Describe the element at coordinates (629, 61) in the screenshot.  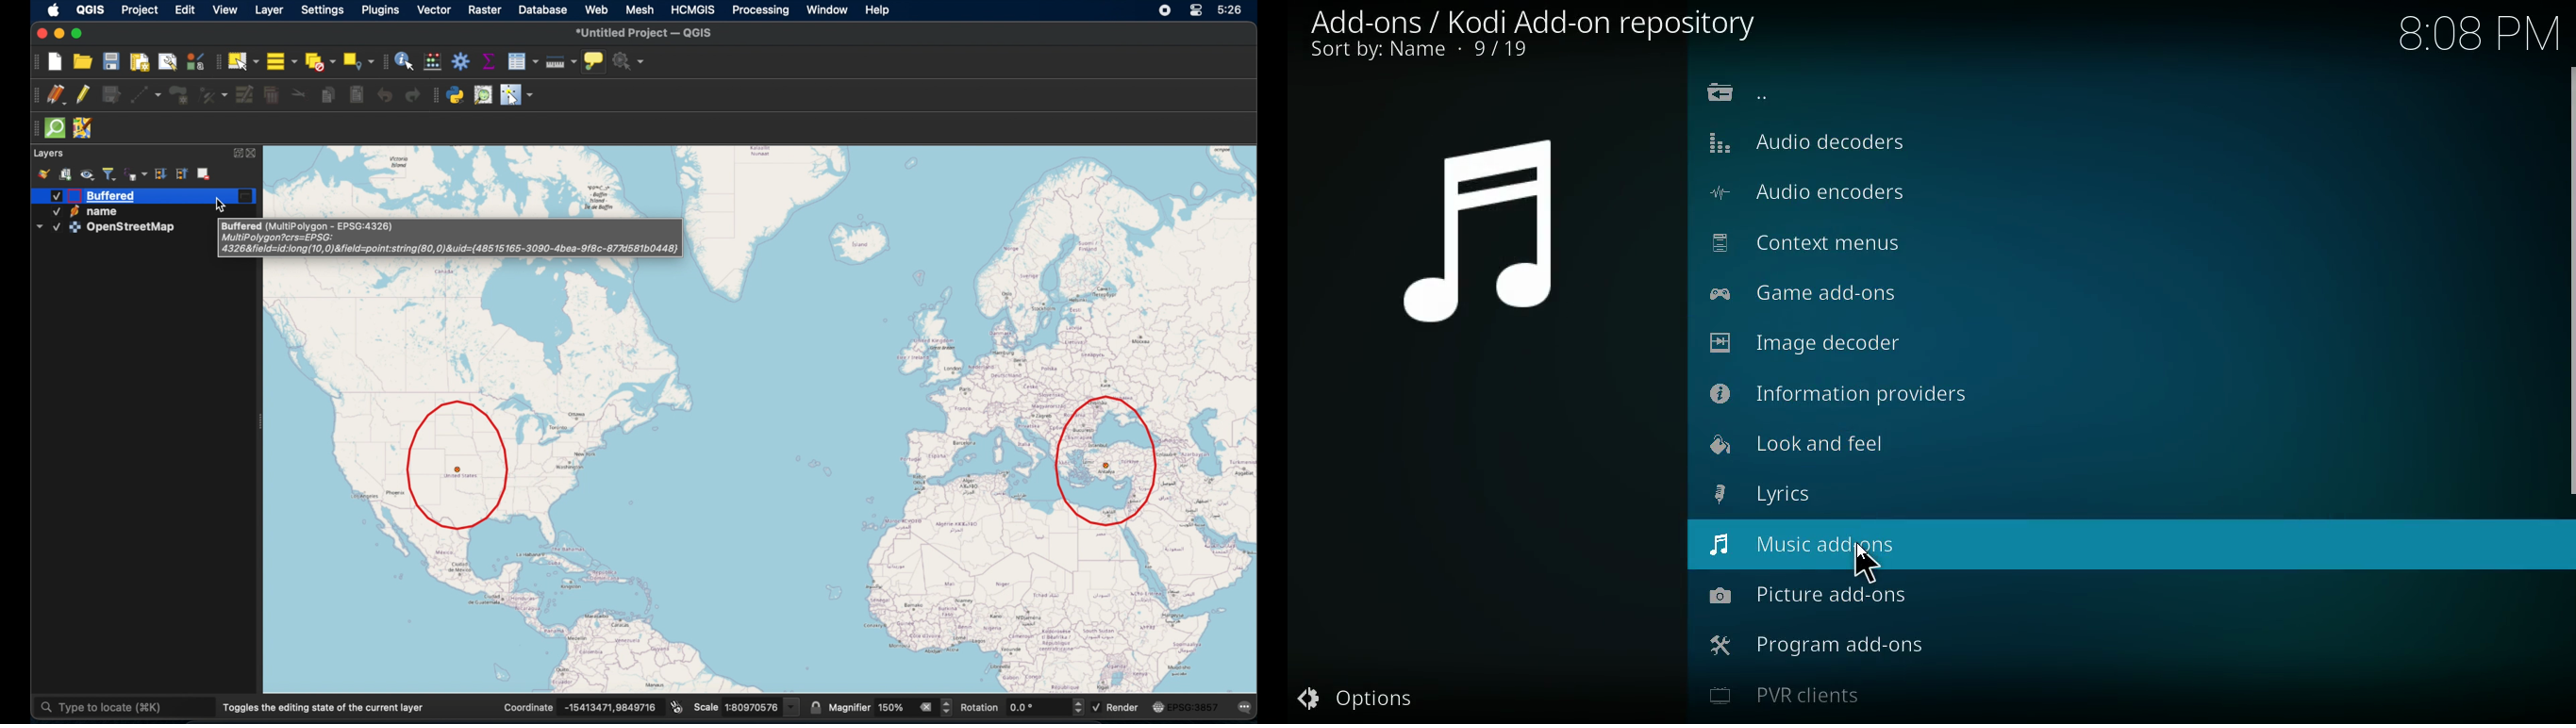
I see `no action selected` at that location.